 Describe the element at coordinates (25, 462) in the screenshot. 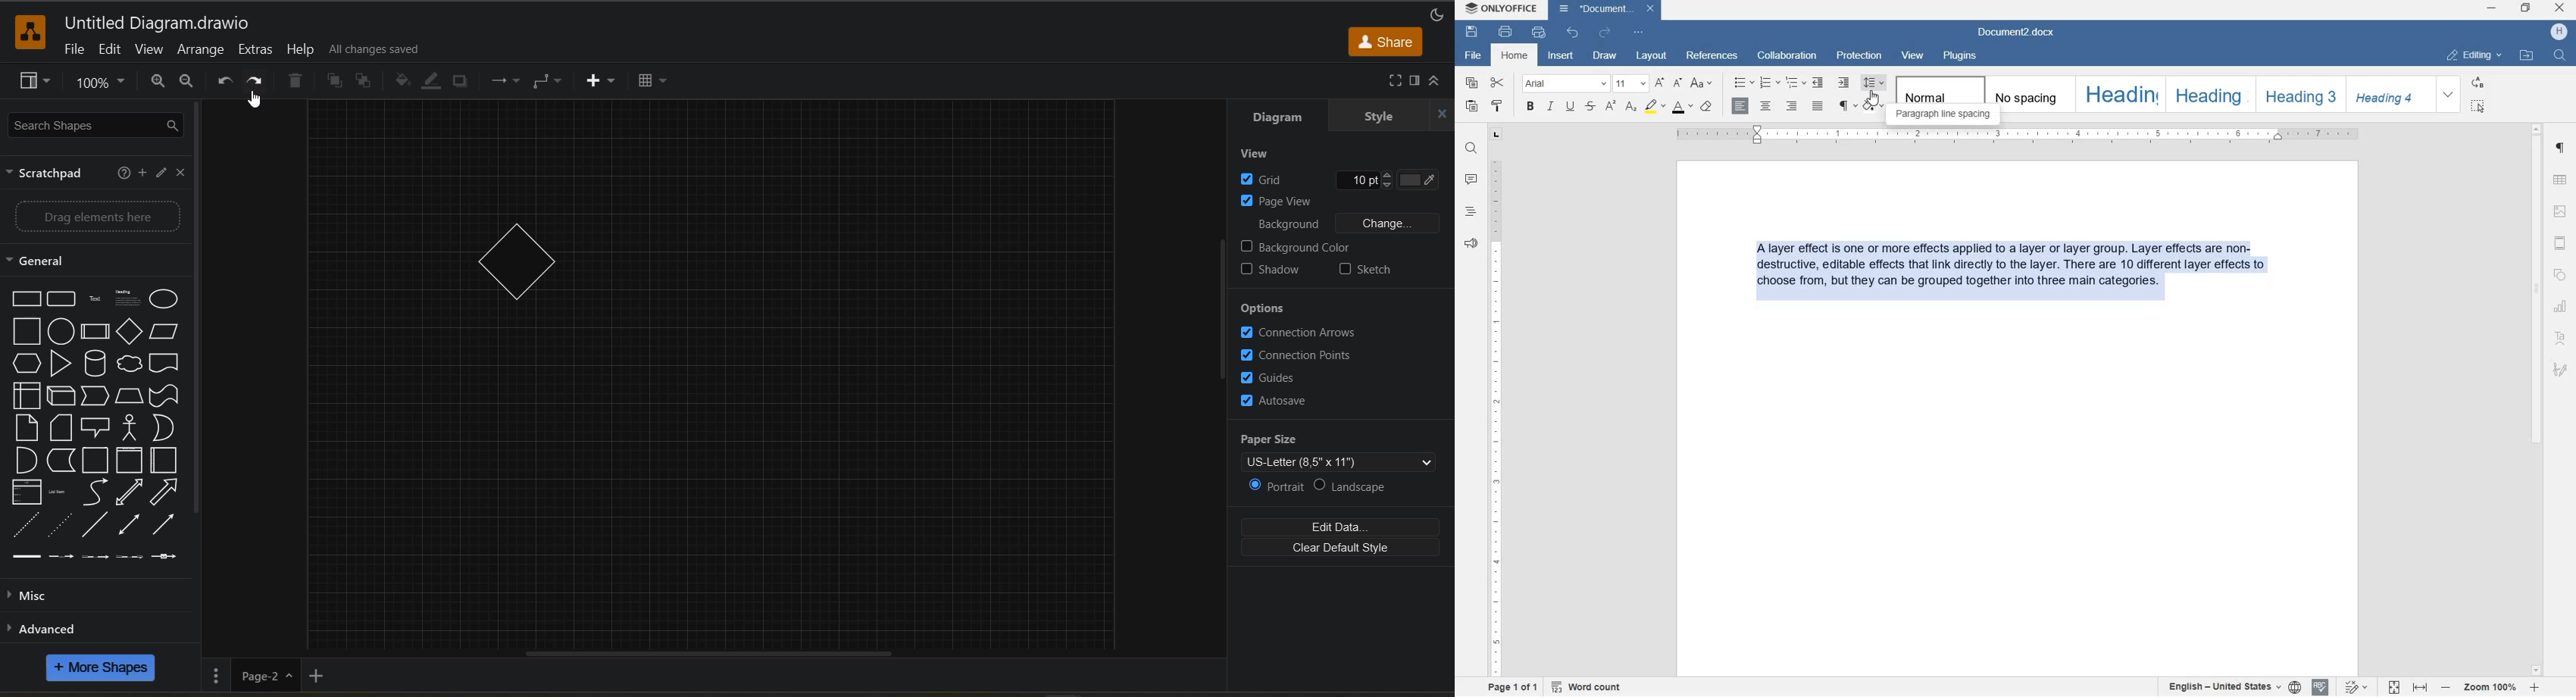

I see `and` at that location.